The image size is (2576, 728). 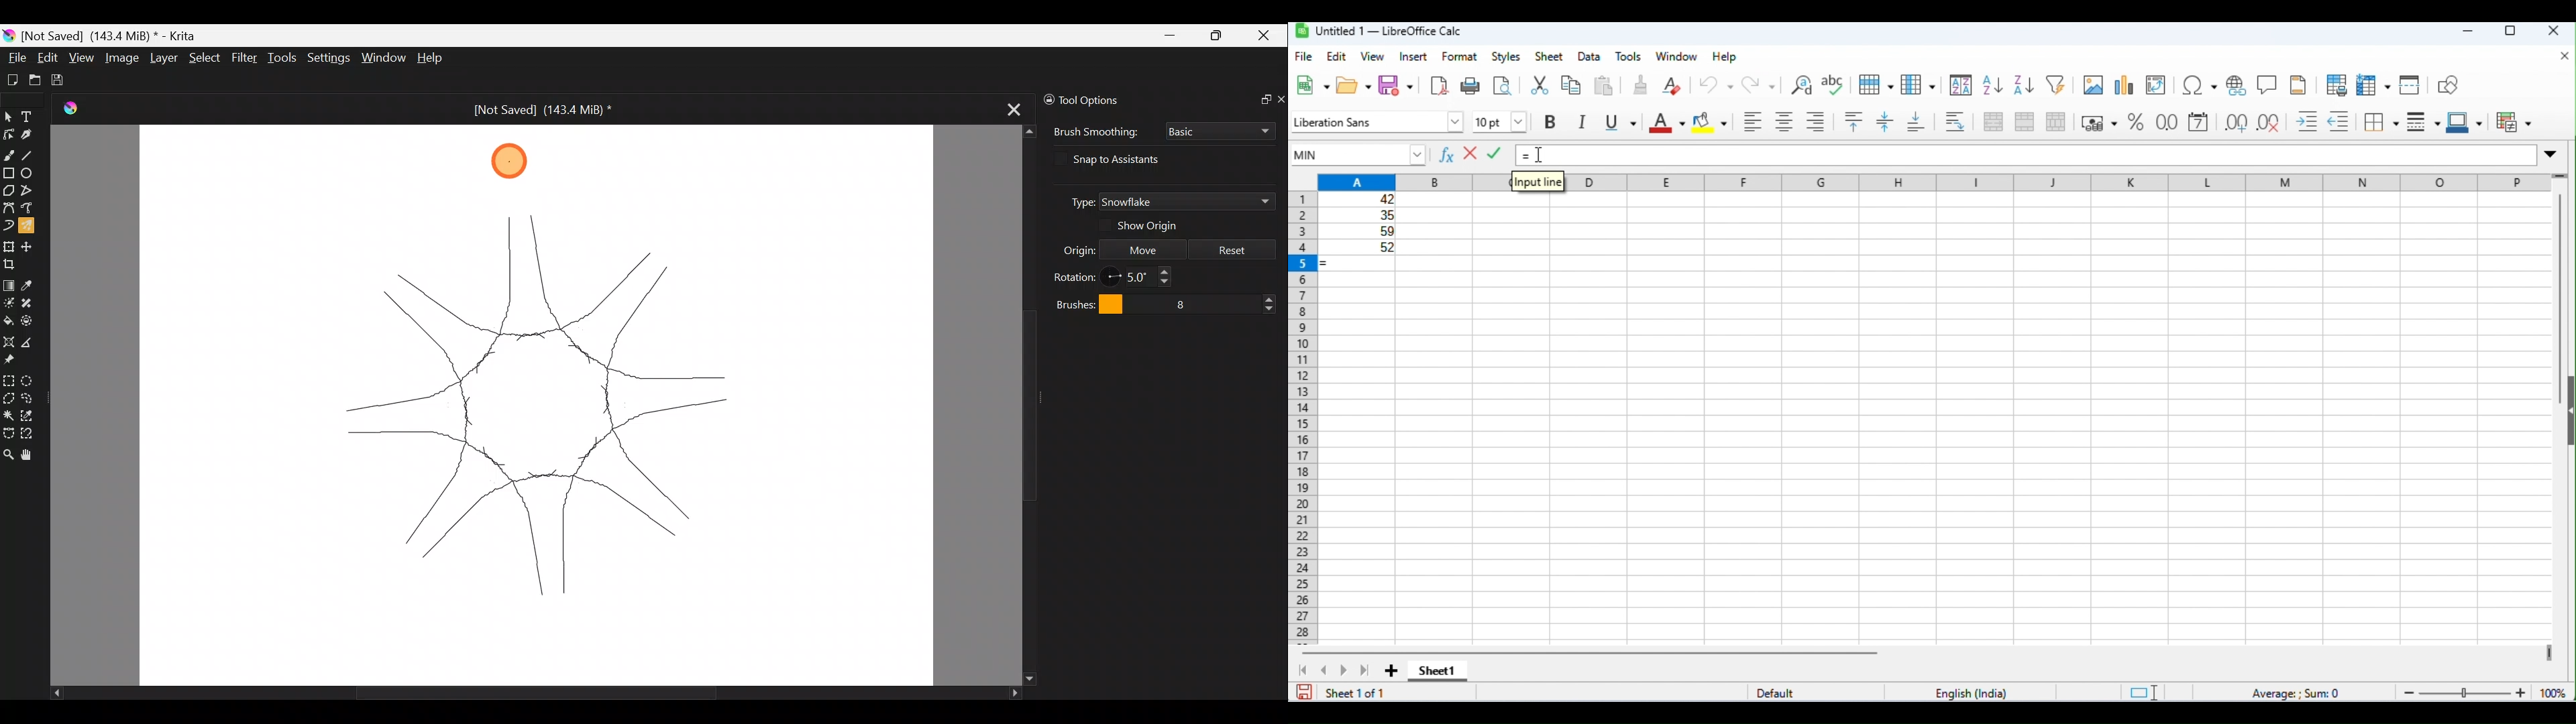 What do you see at coordinates (1338, 58) in the screenshot?
I see `edit` at bounding box center [1338, 58].